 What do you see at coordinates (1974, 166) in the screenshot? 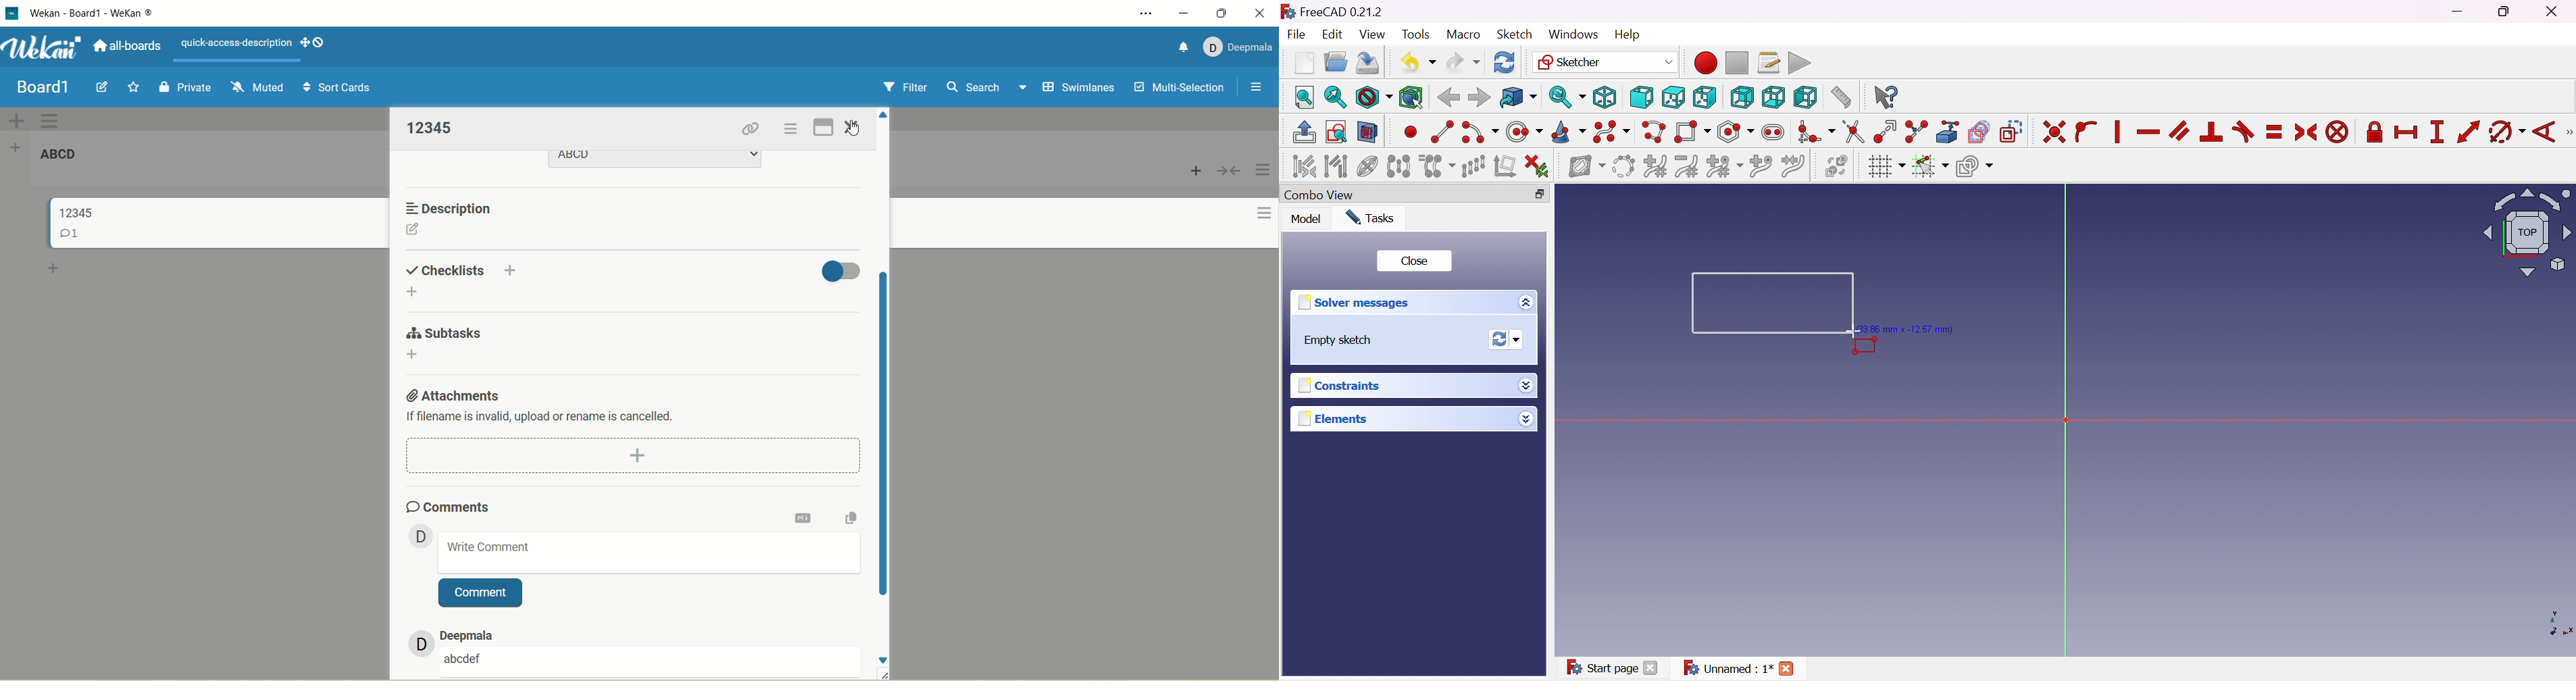
I see `Configure rendering order` at bounding box center [1974, 166].